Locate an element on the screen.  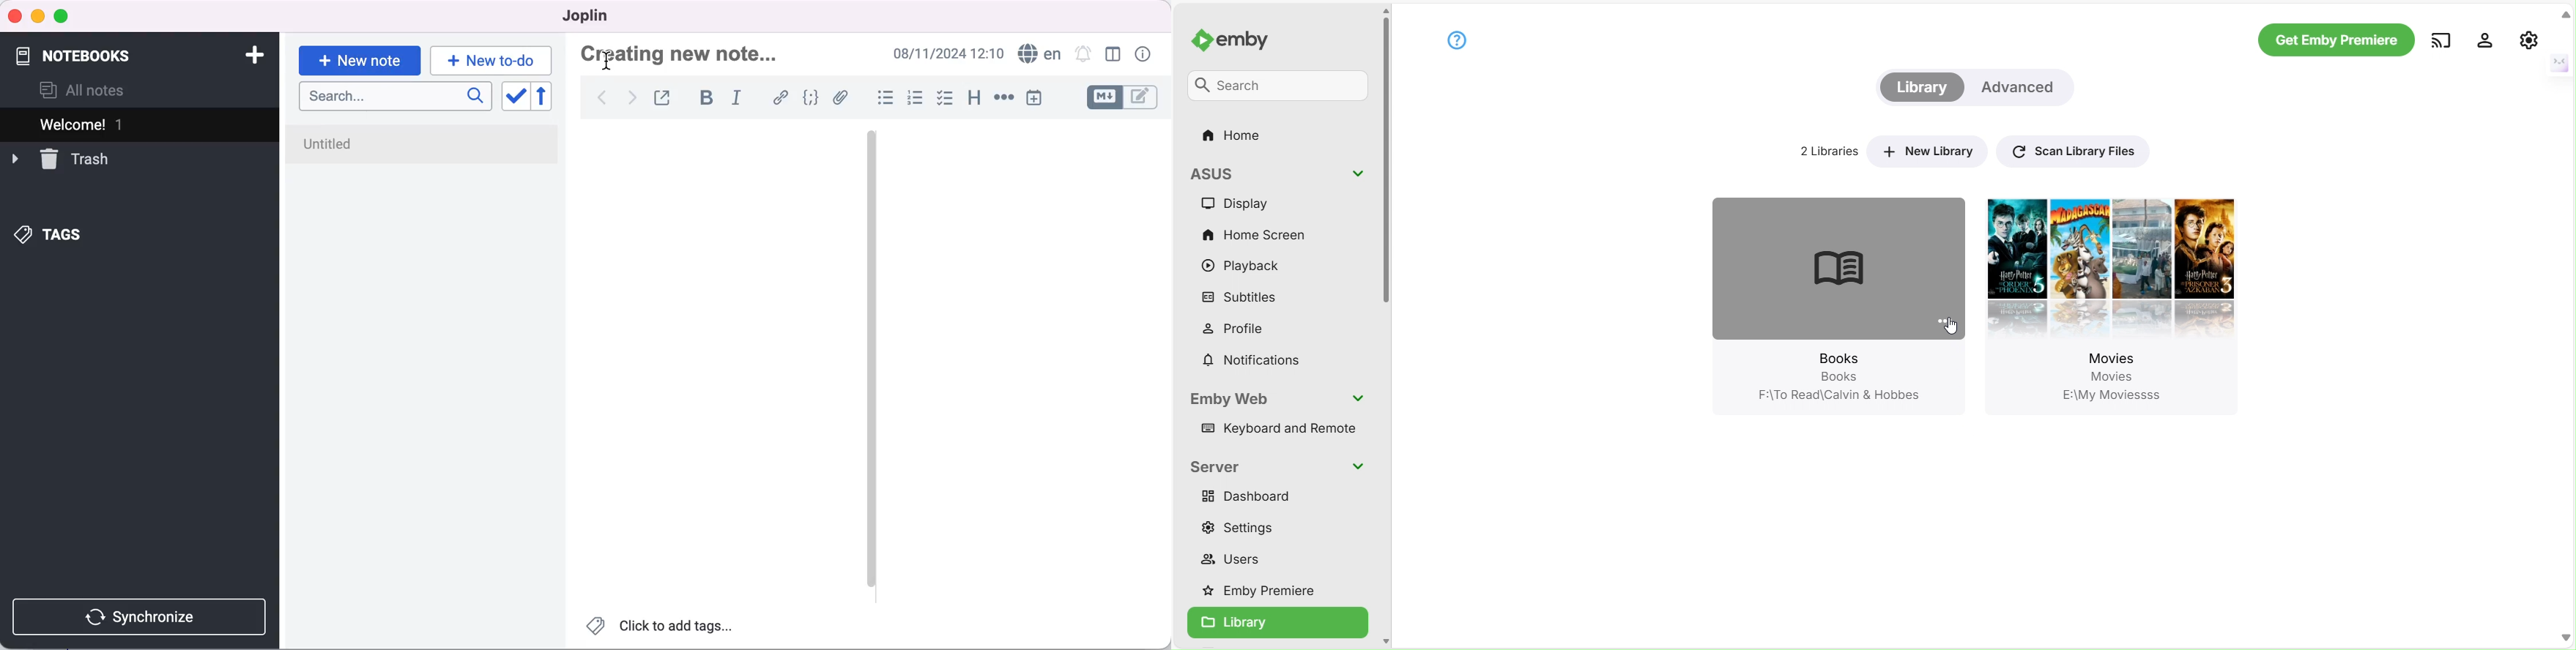
bold is located at coordinates (701, 100).